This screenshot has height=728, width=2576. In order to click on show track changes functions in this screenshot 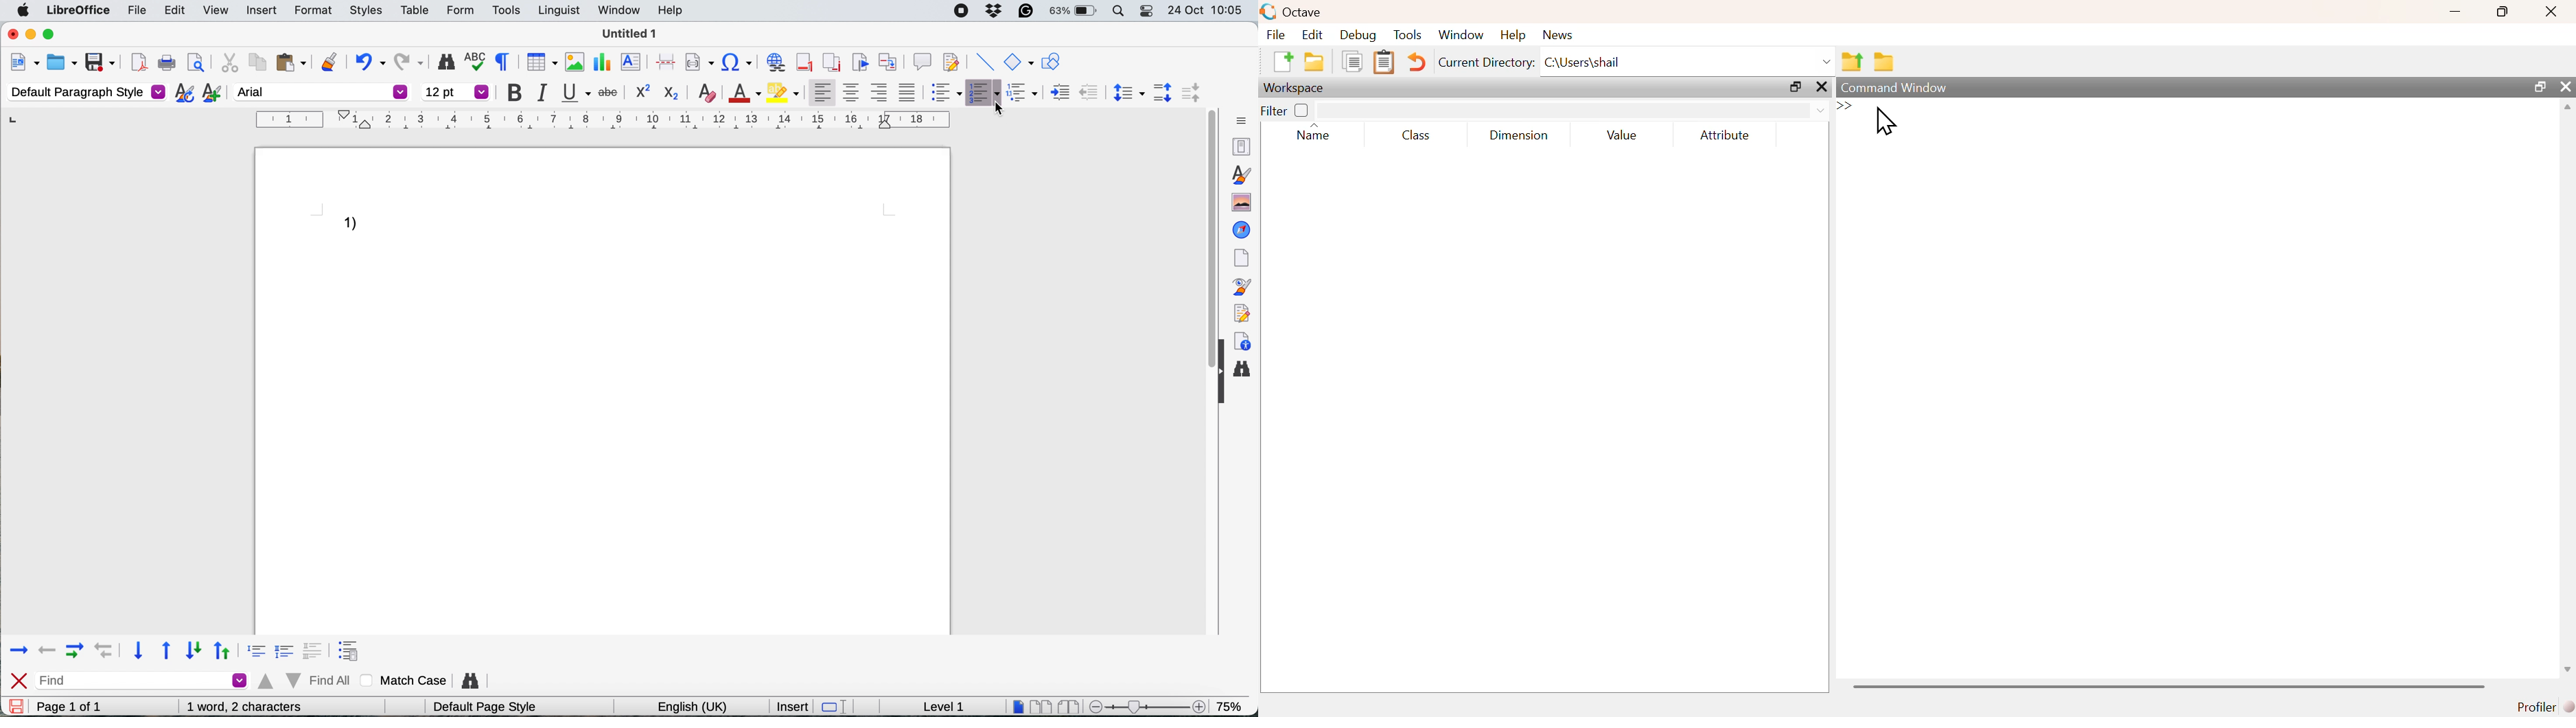, I will do `click(953, 60)`.